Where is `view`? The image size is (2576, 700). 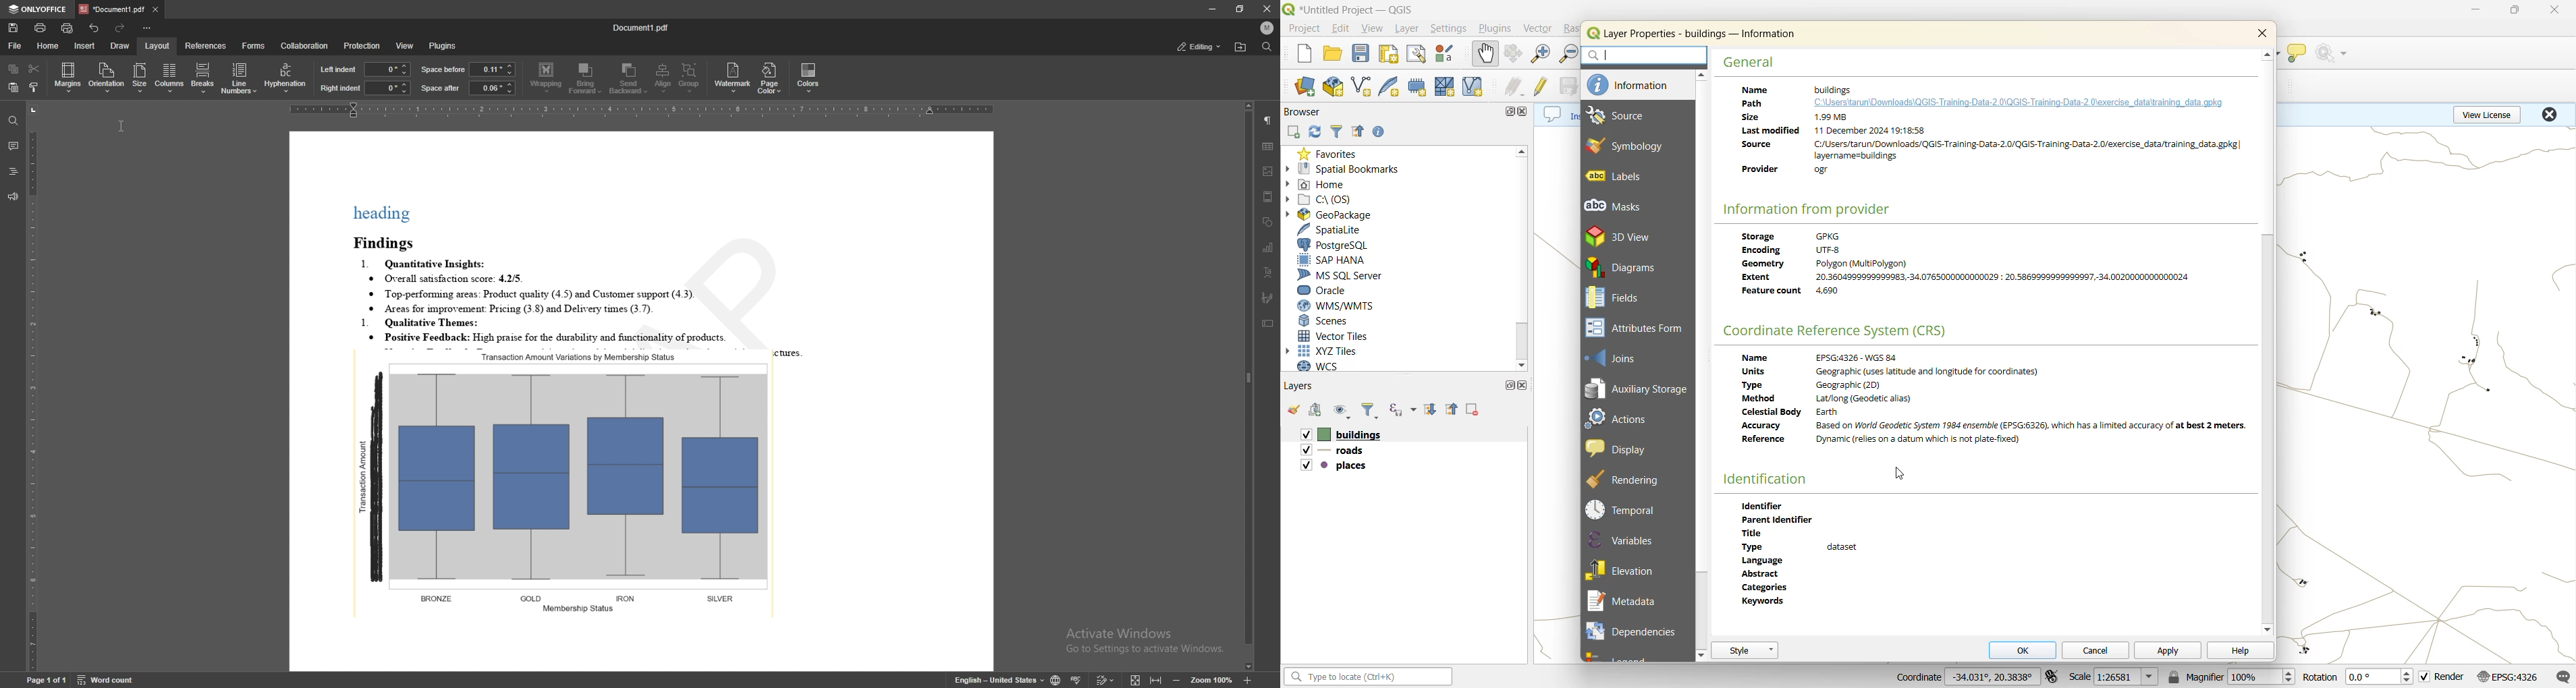 view is located at coordinates (406, 46).